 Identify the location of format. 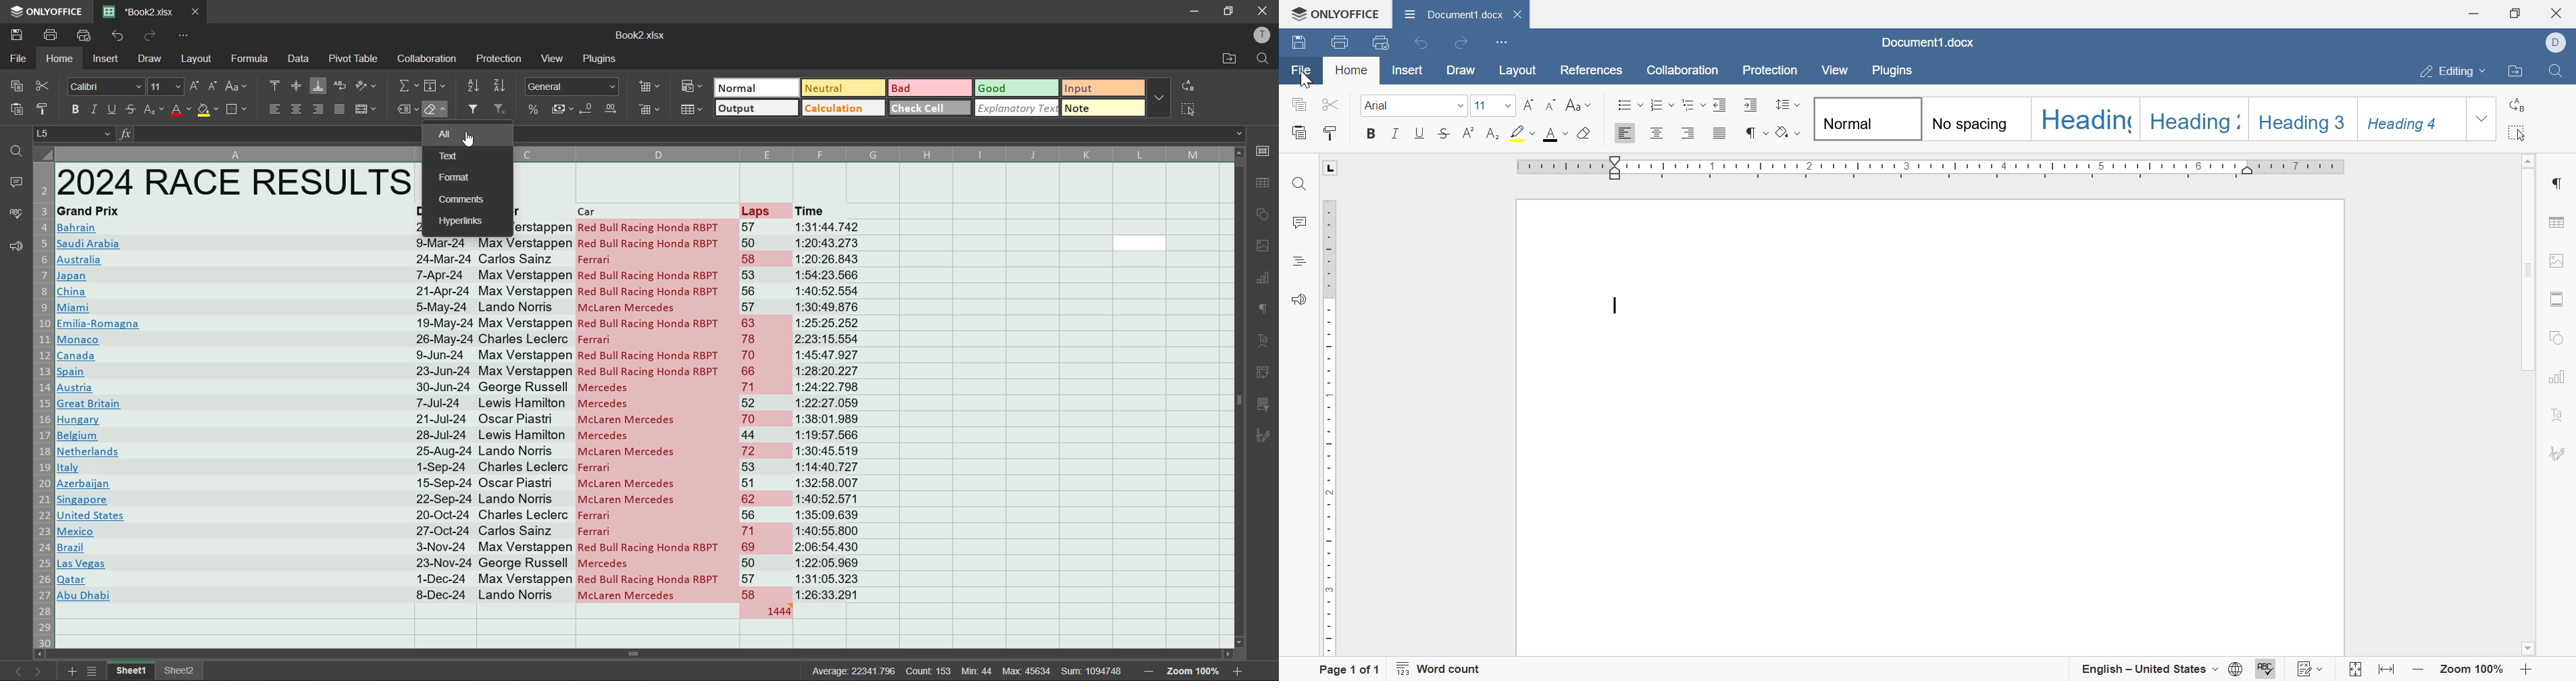
(454, 177).